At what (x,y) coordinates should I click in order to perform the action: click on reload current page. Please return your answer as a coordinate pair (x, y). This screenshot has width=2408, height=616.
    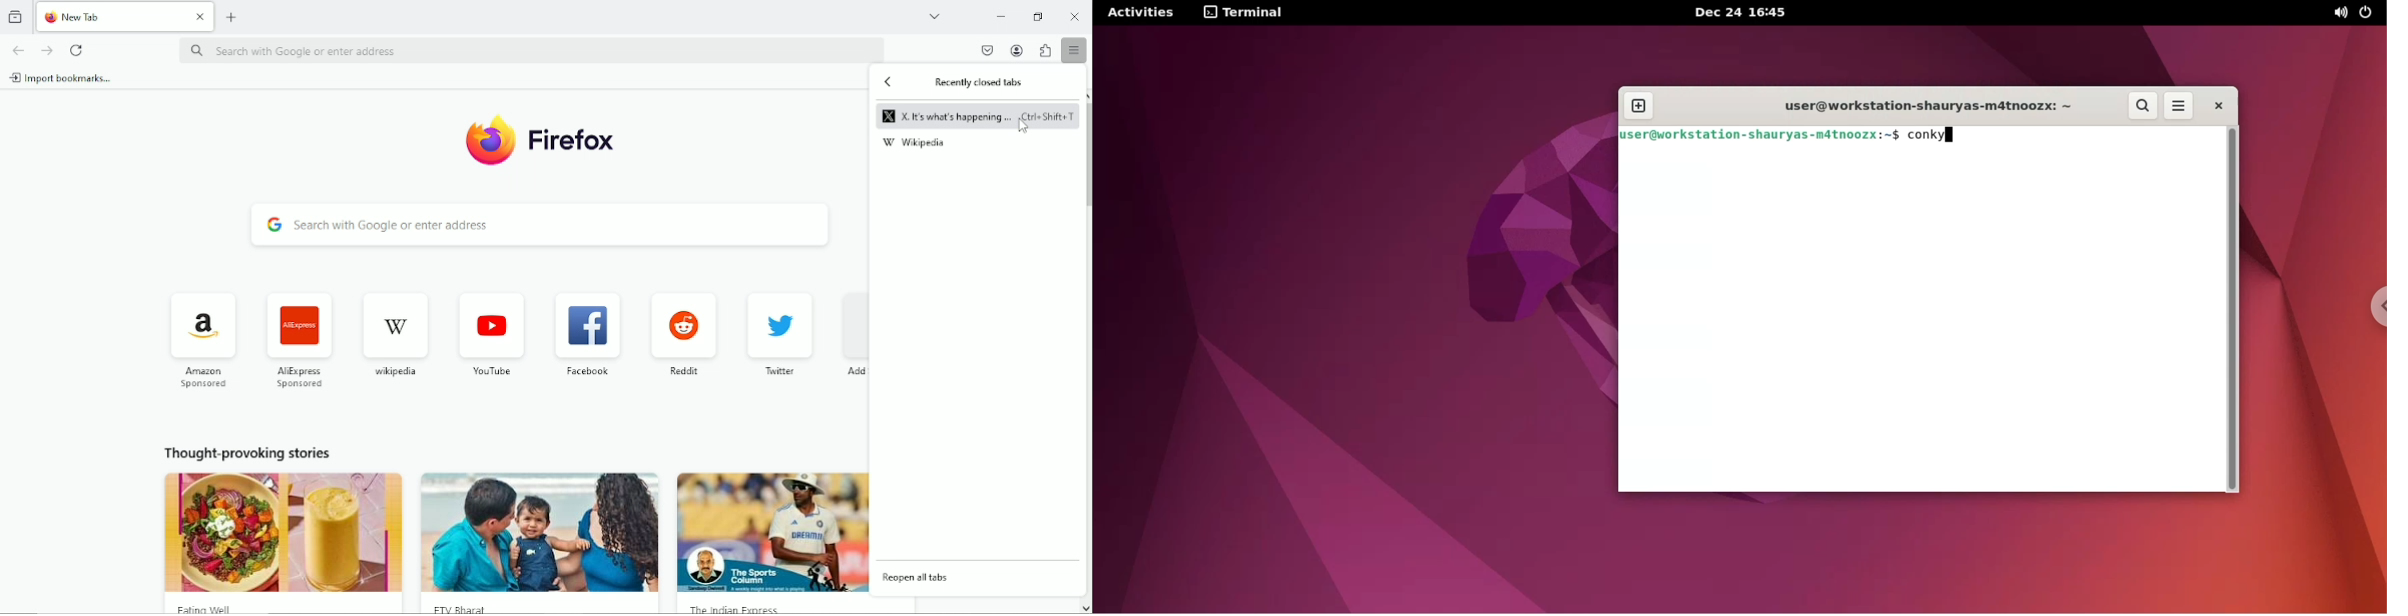
    Looking at the image, I should click on (76, 50).